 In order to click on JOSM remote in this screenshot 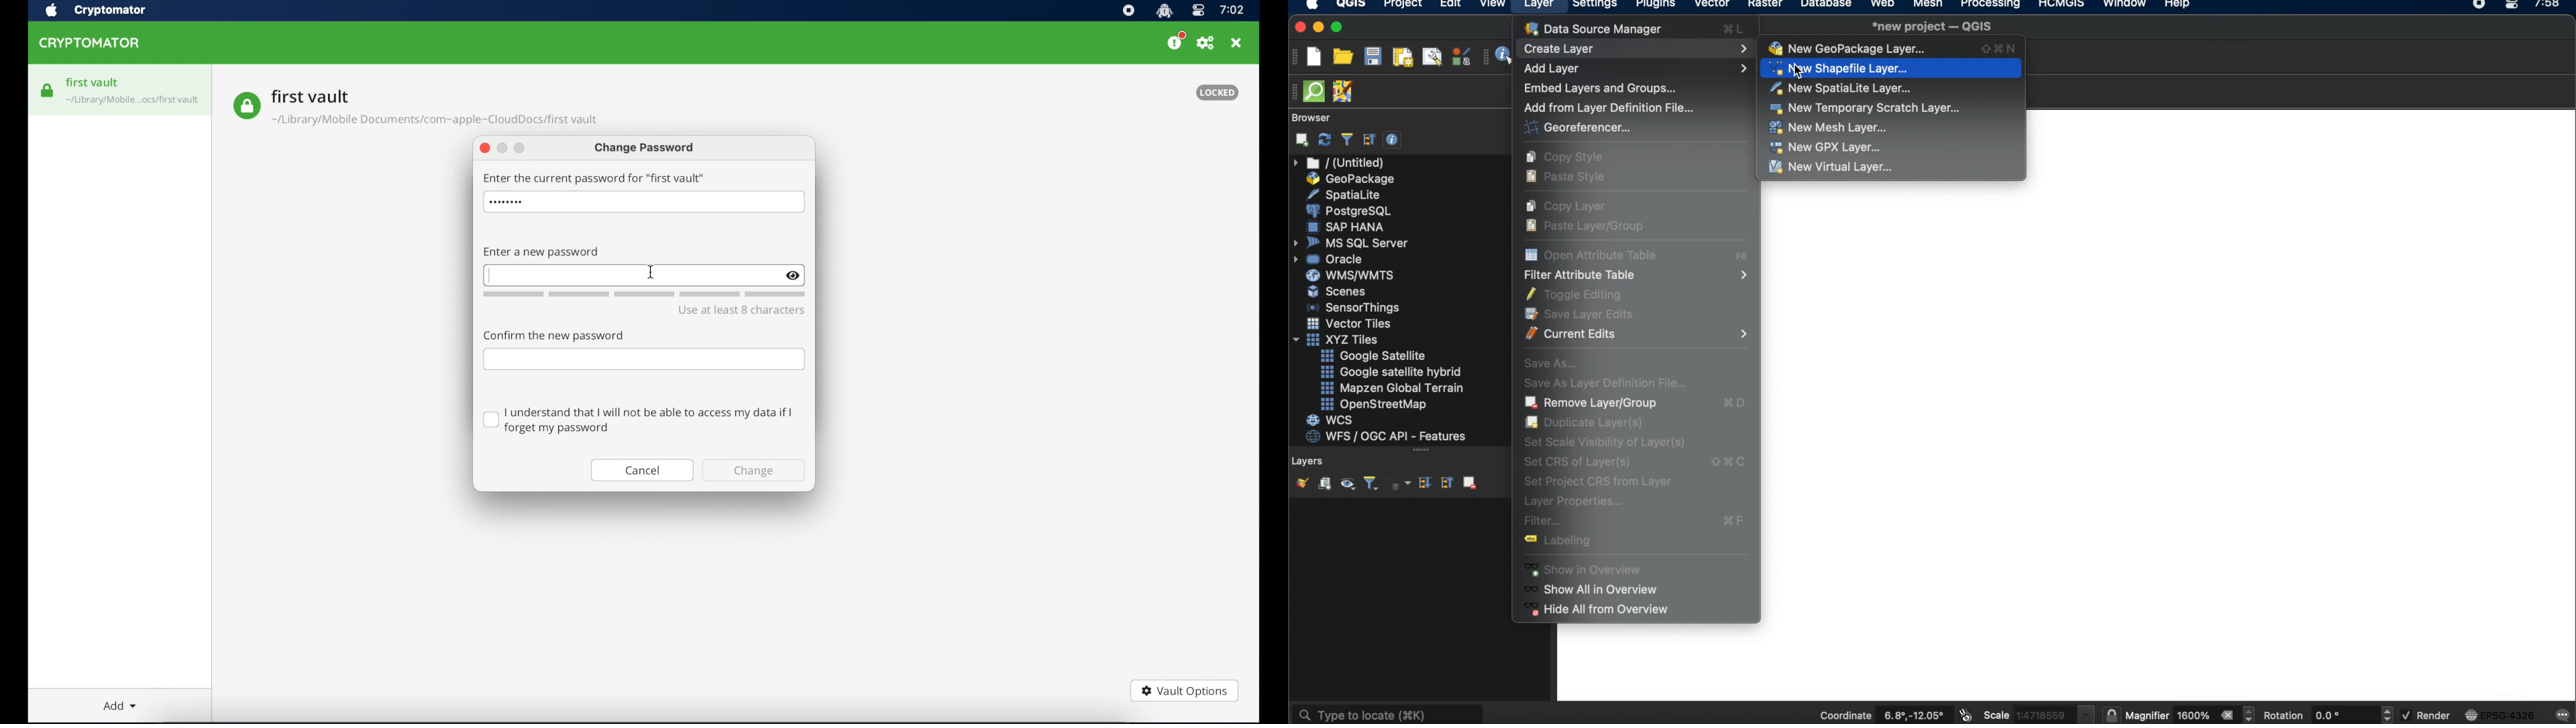, I will do `click(1344, 92)`.